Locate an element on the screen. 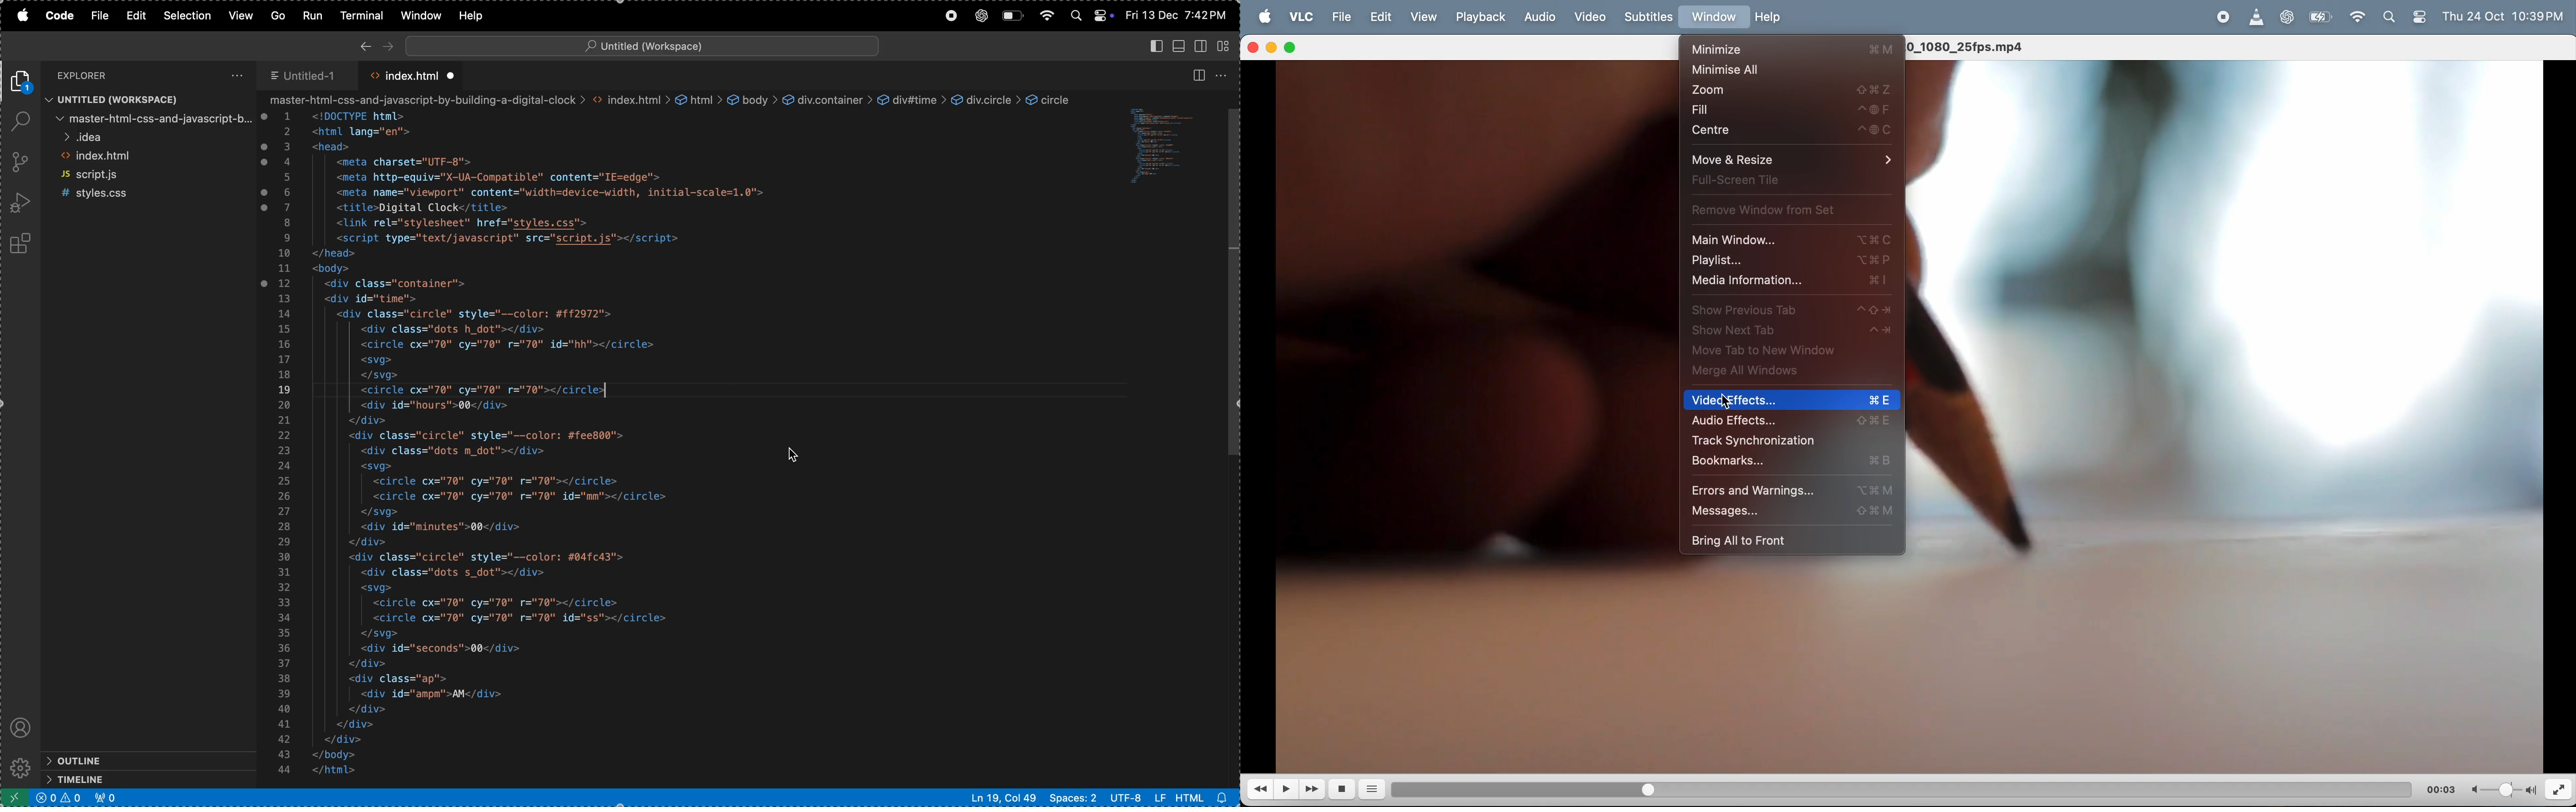  video is located at coordinates (1590, 15).